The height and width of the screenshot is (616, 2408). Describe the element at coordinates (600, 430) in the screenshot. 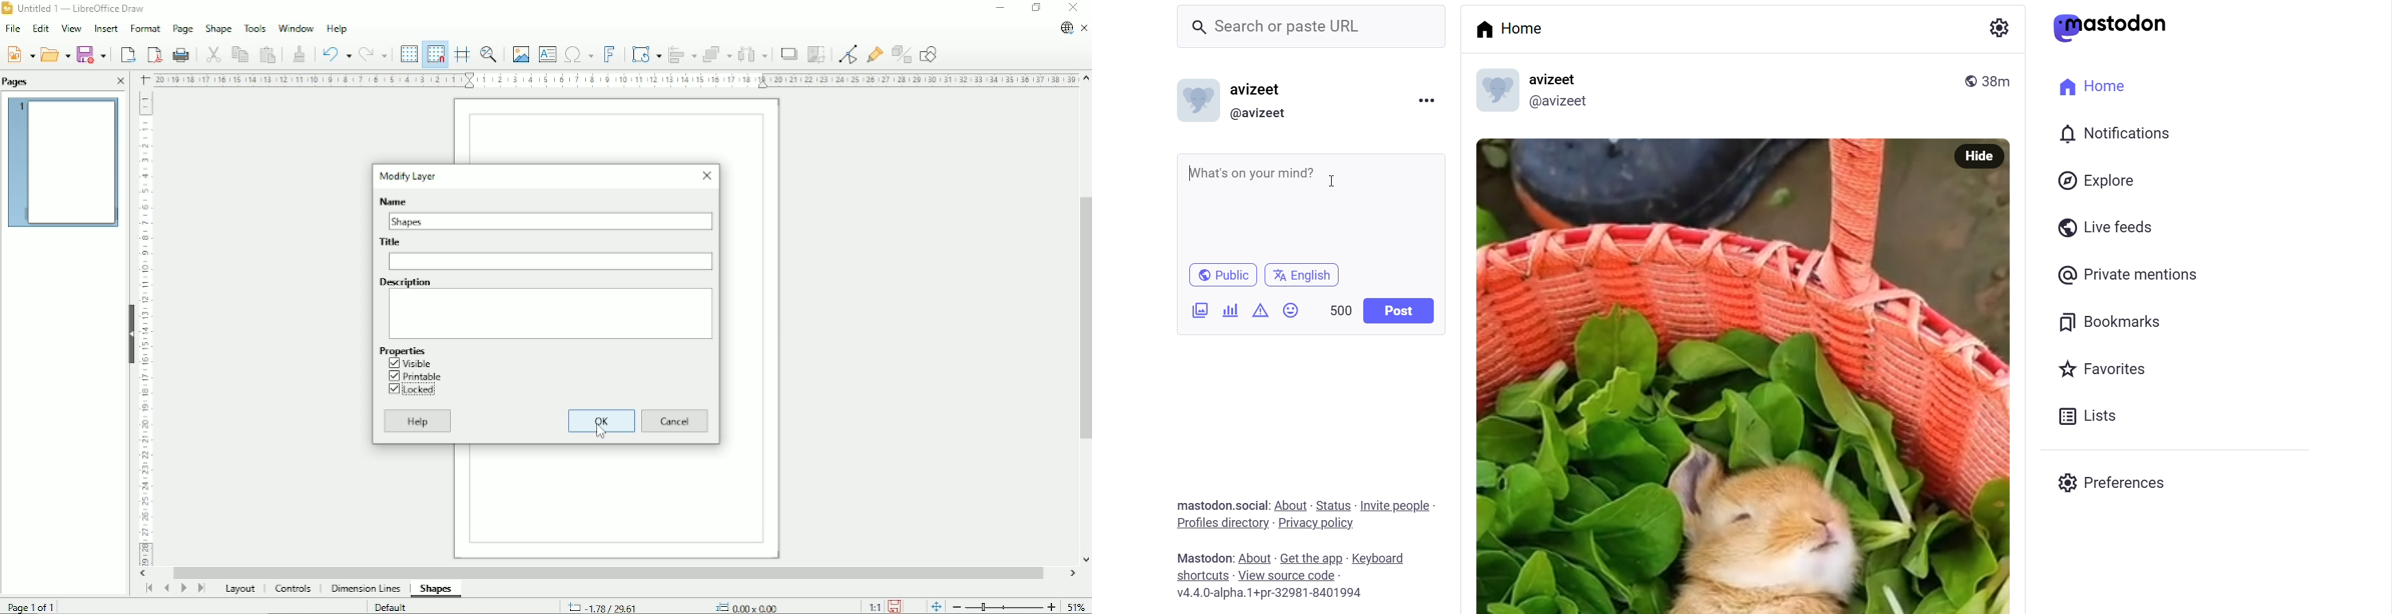

I see `Cursor` at that location.